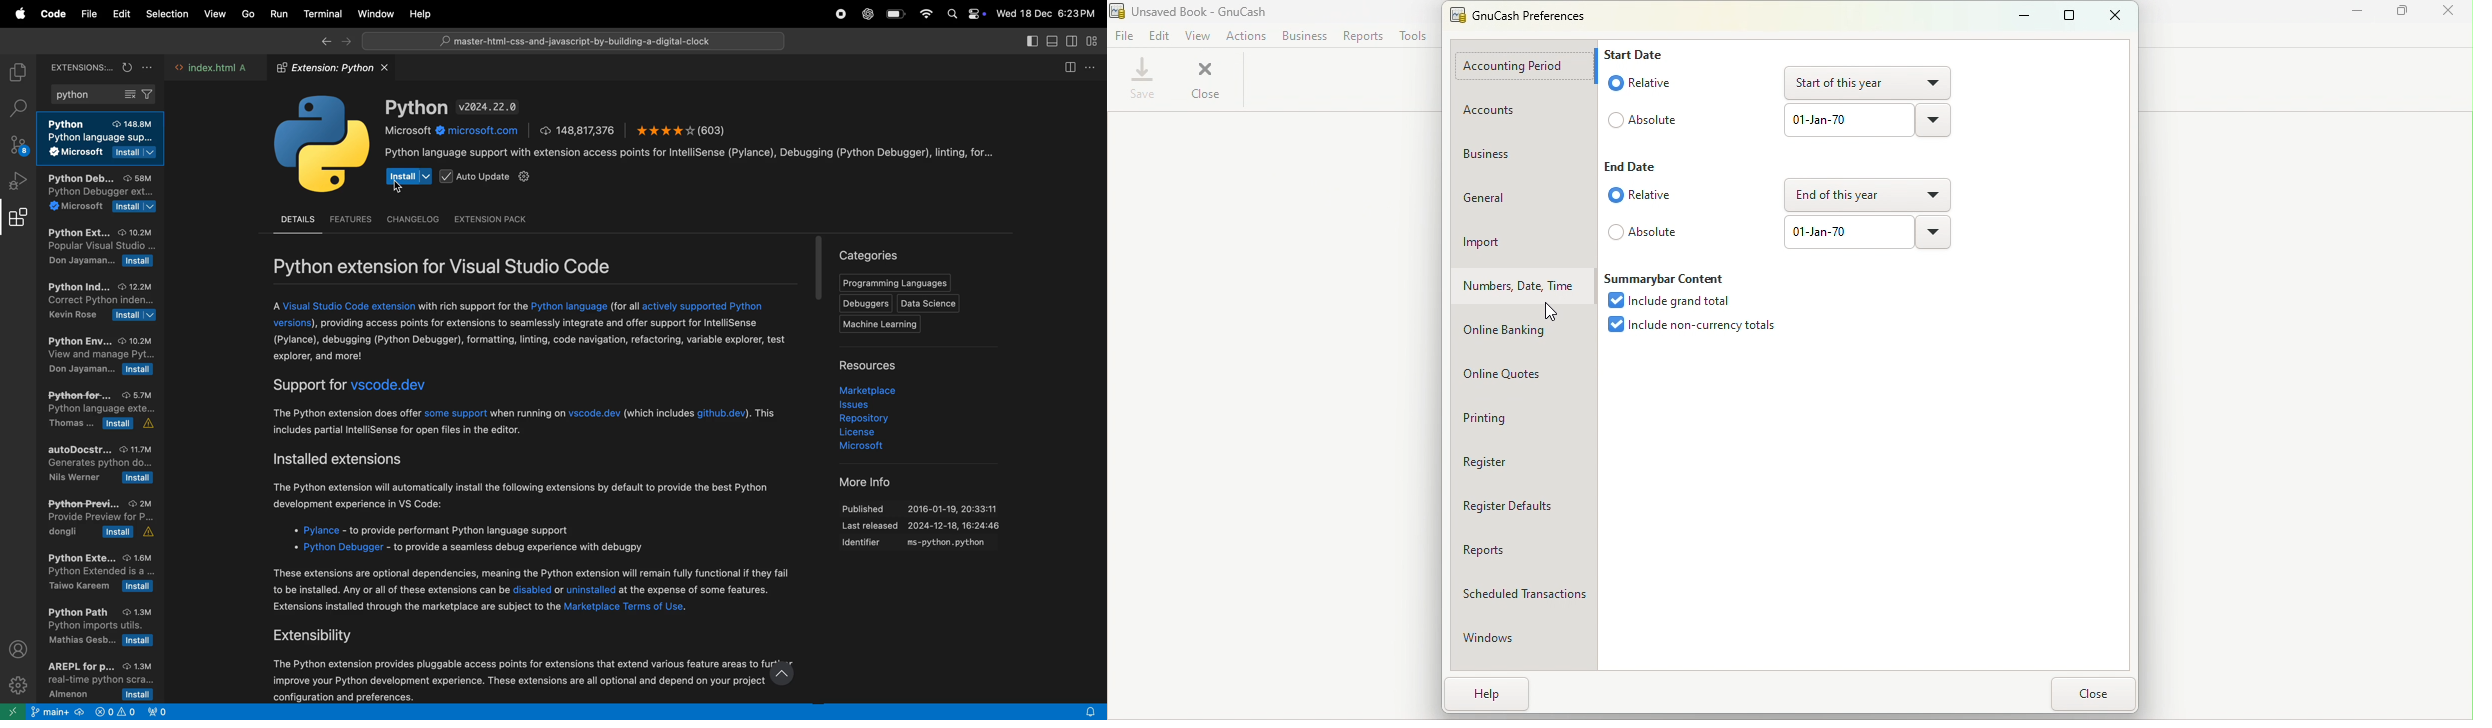 This screenshot has height=728, width=2492. I want to click on close, so click(2449, 14).